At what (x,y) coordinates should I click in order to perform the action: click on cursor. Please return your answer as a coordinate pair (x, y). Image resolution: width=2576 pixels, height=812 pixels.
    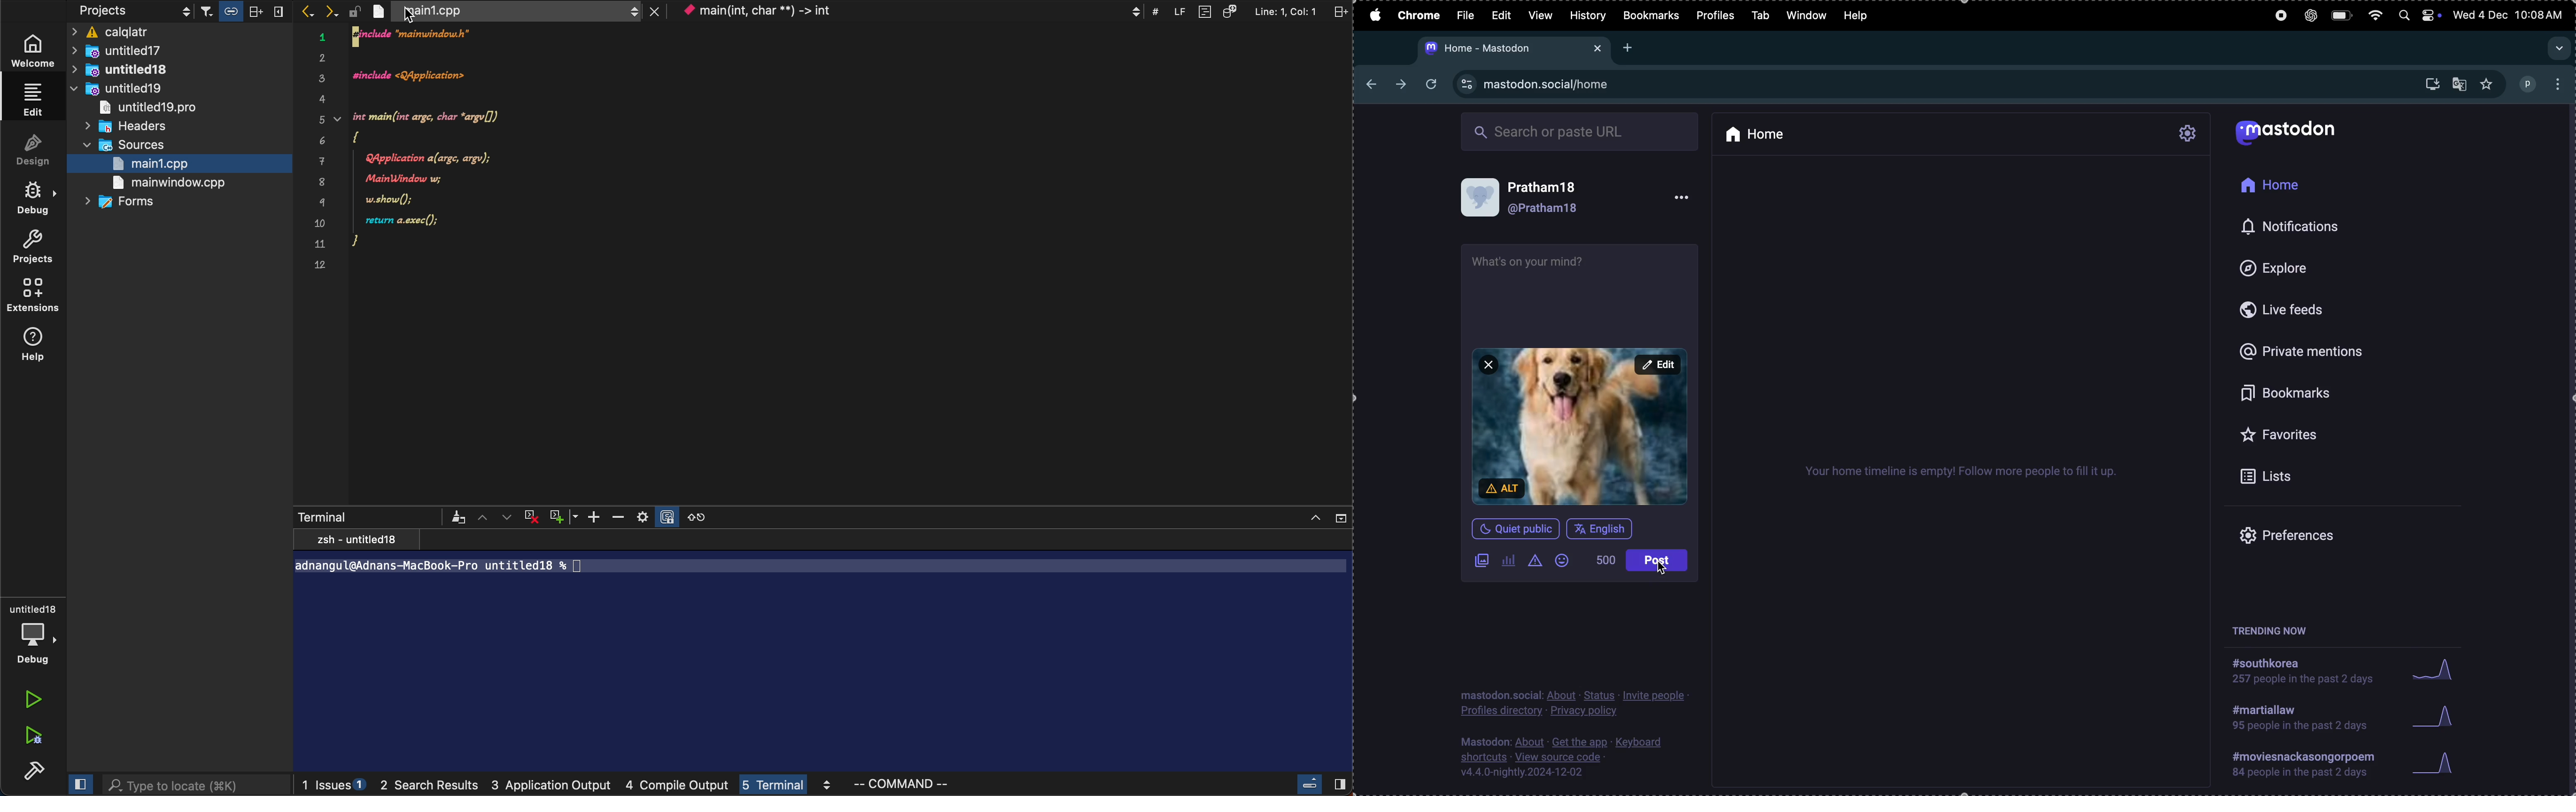
    Looking at the image, I should click on (1663, 571).